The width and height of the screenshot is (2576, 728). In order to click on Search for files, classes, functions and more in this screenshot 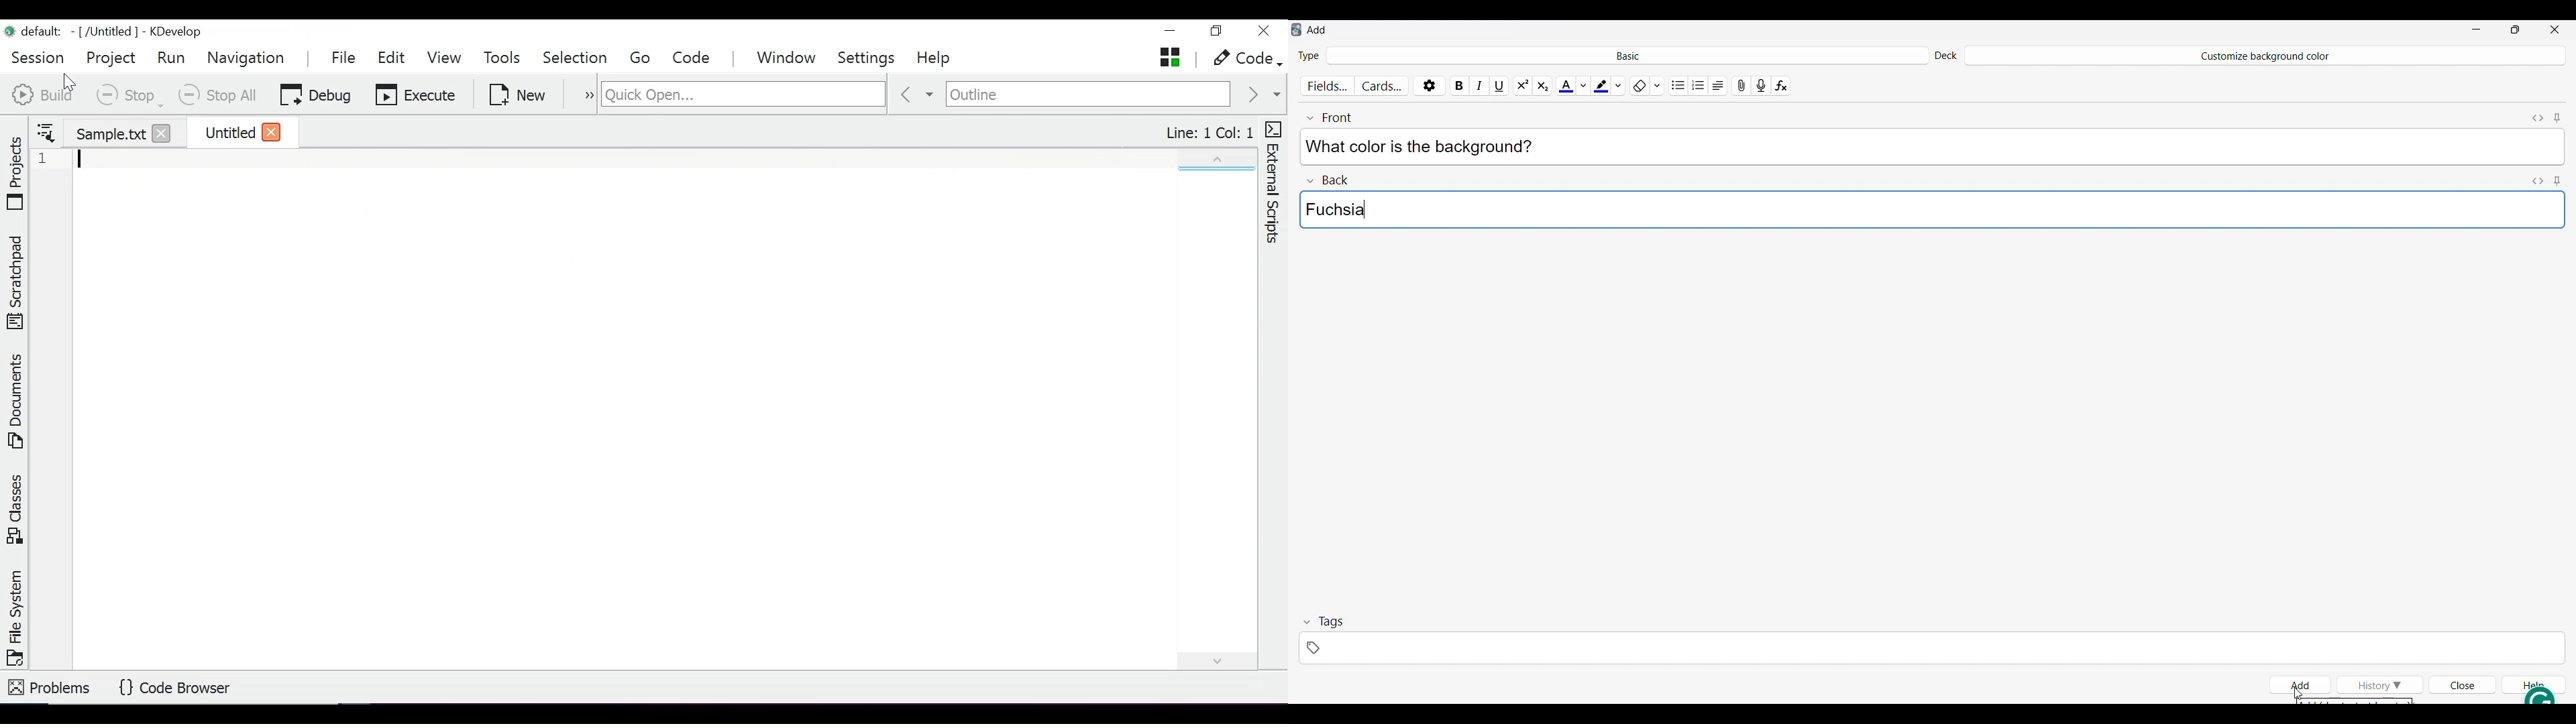, I will do `click(743, 95)`.